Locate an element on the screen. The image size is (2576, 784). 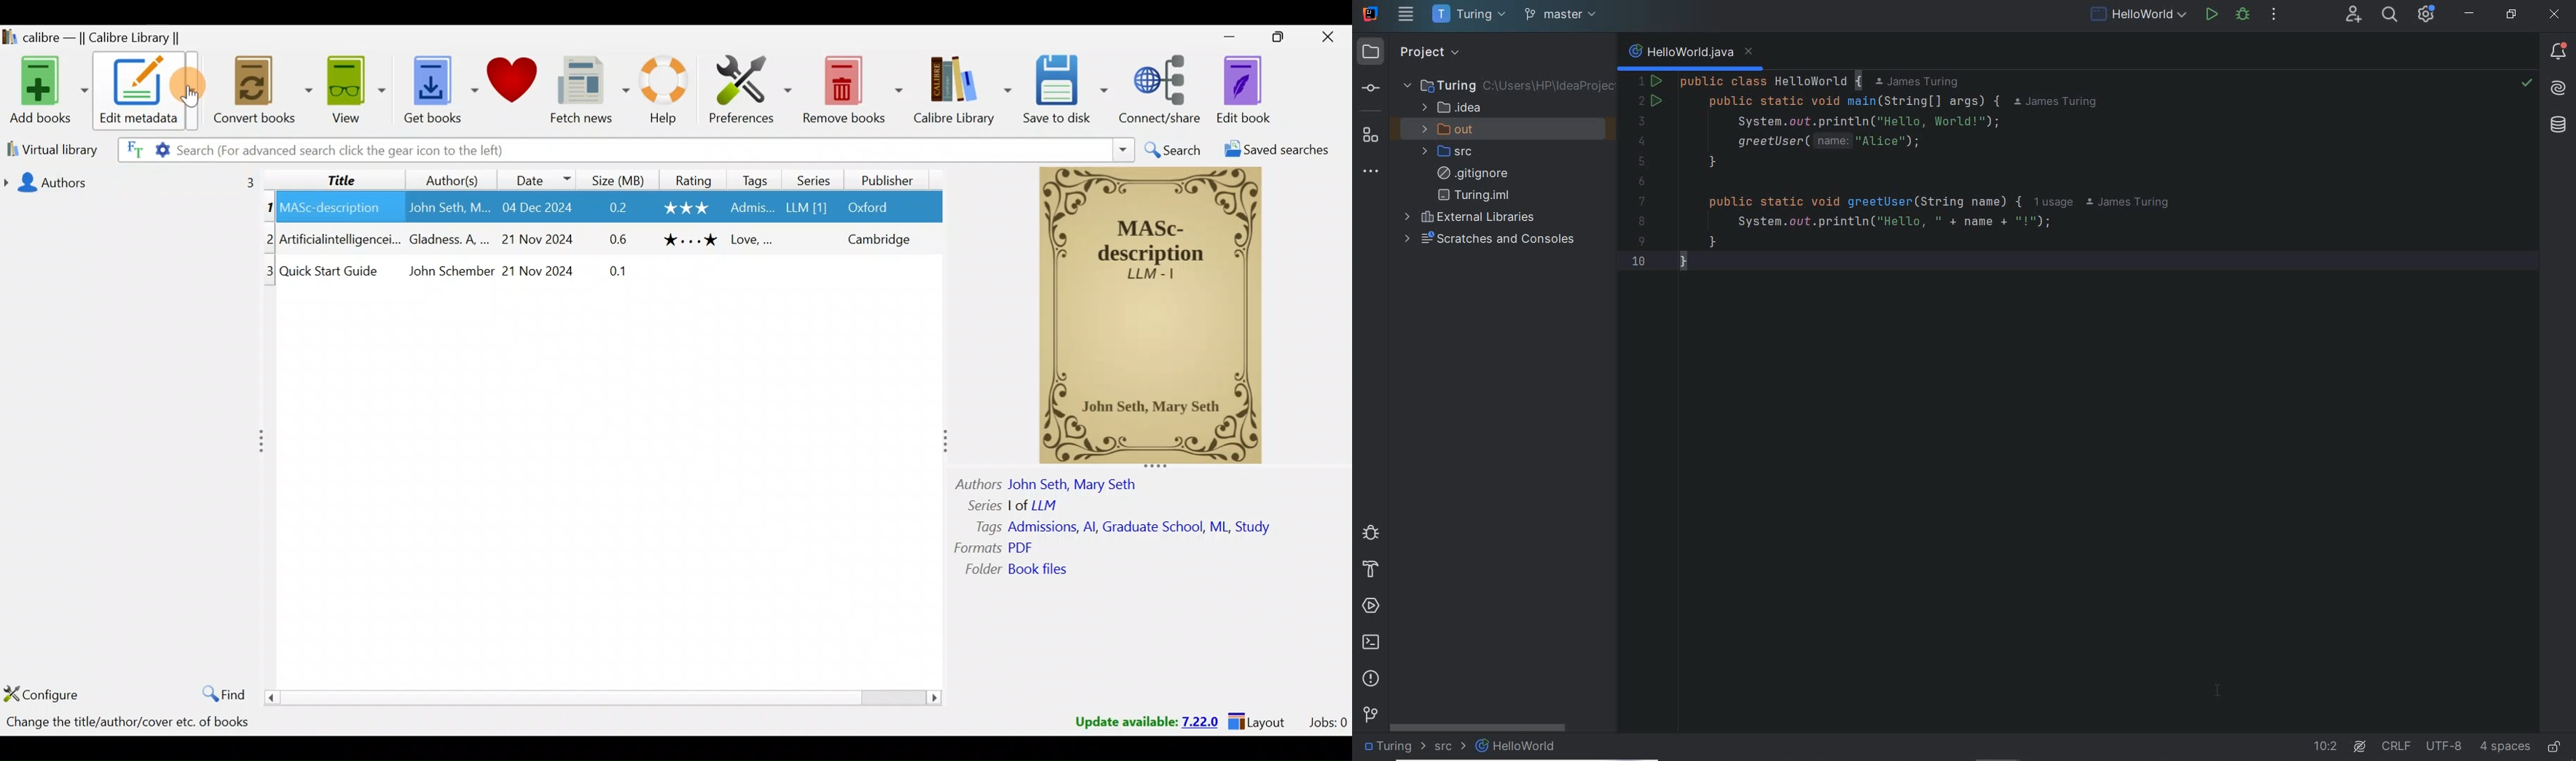
 is located at coordinates (620, 237).